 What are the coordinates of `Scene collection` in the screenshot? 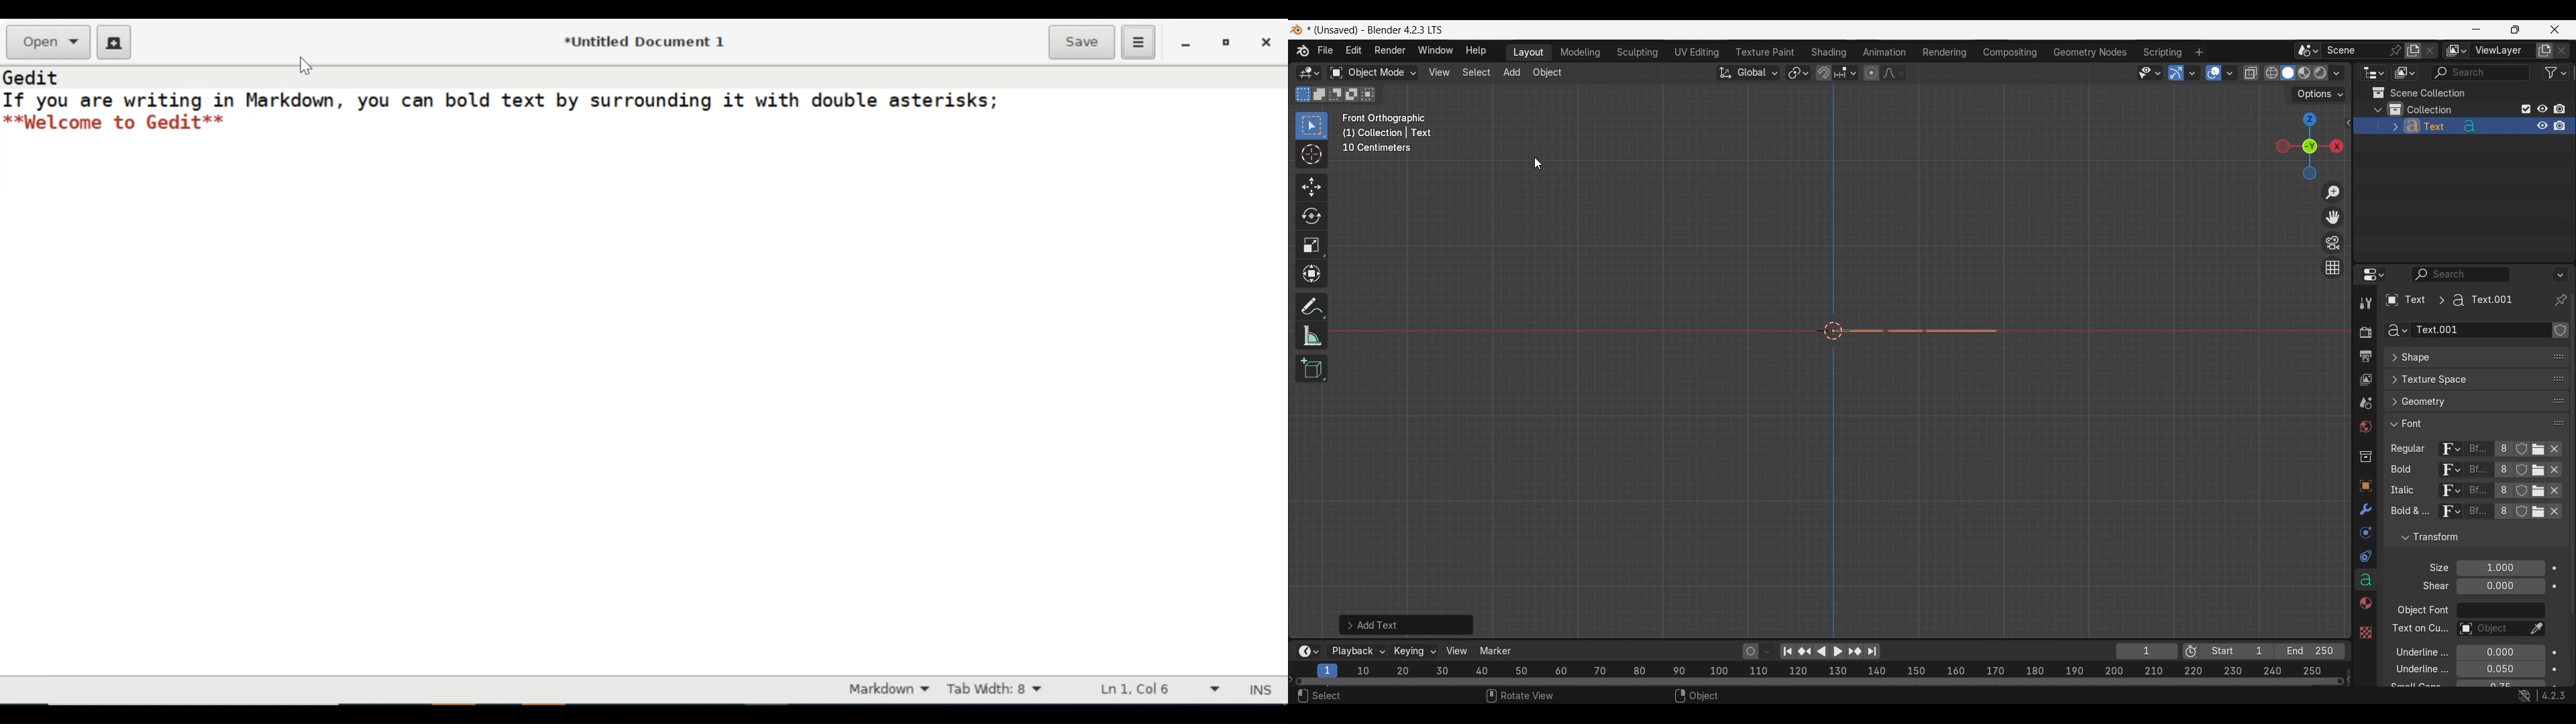 It's located at (2418, 93).